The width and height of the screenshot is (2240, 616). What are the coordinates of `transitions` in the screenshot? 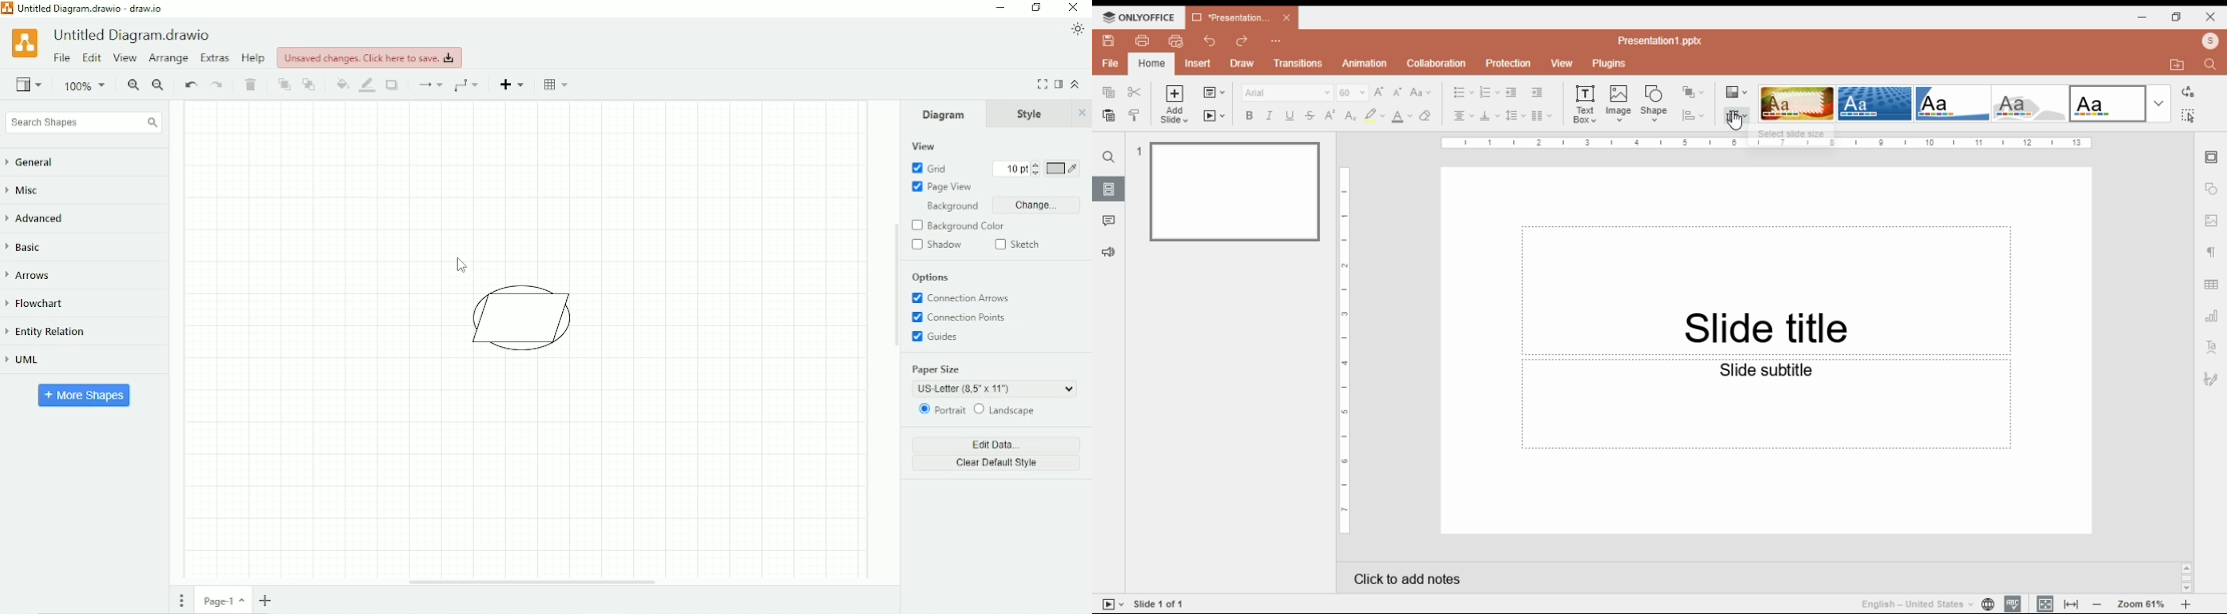 It's located at (1298, 63).